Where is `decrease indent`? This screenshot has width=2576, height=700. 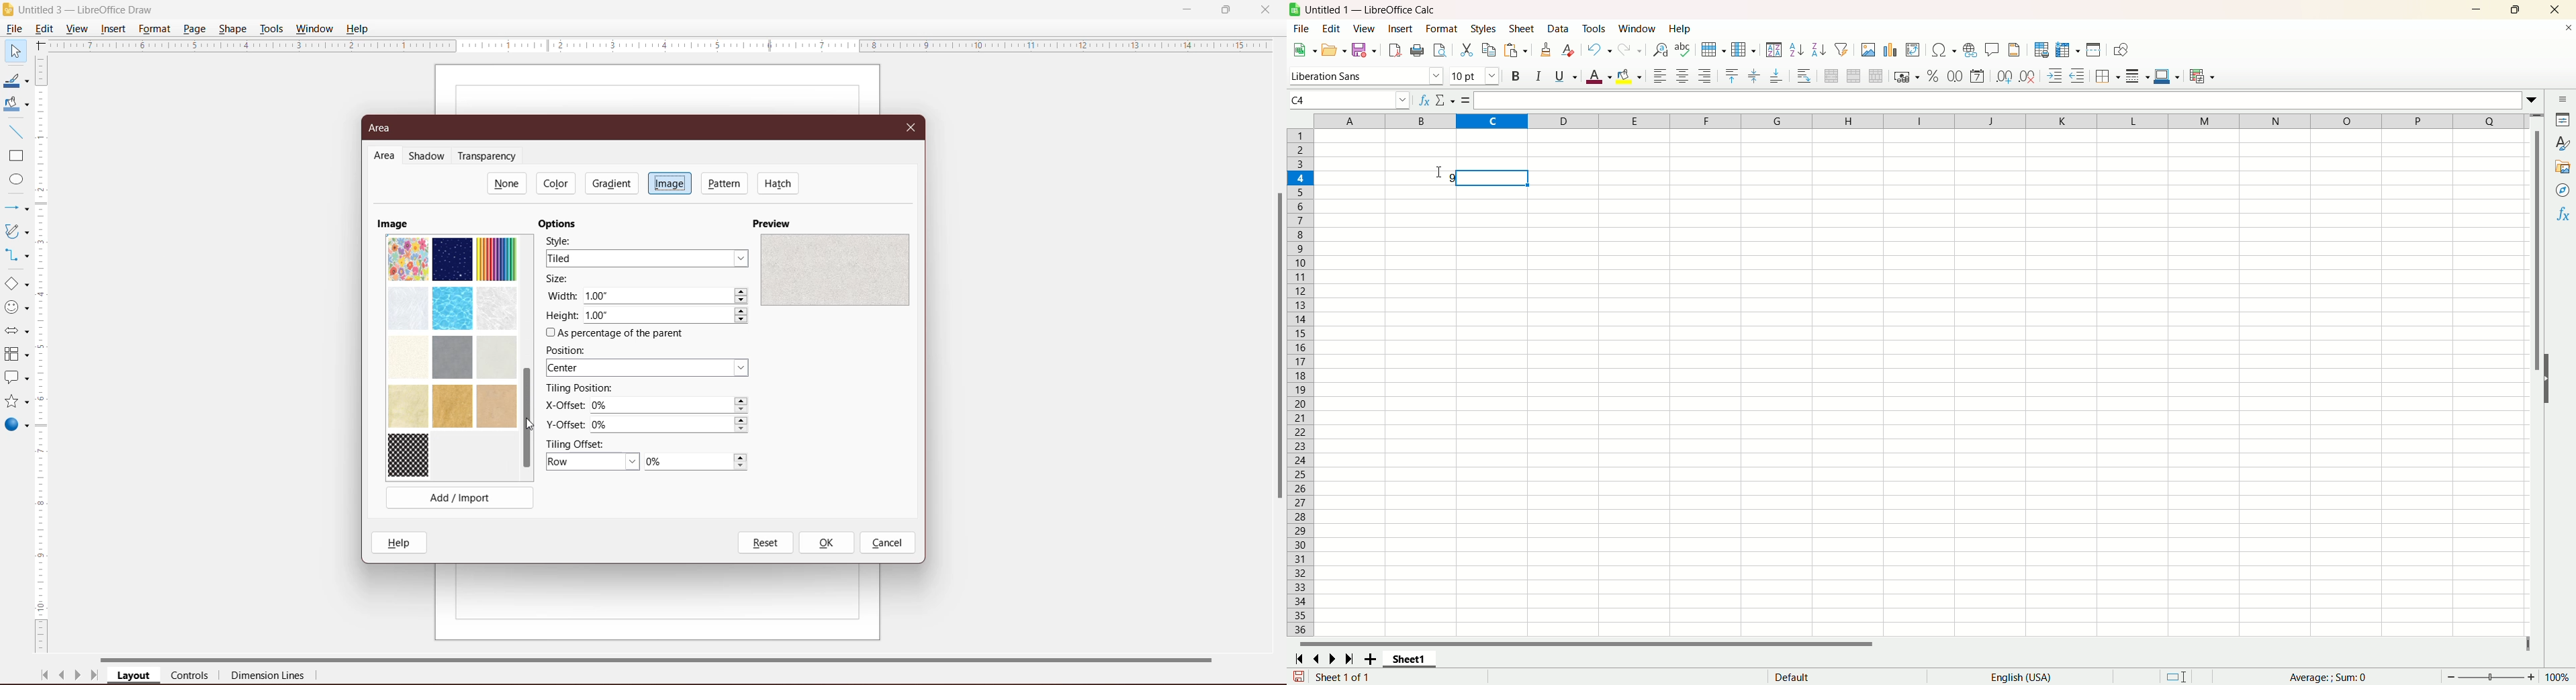
decrease indent is located at coordinates (2080, 76).